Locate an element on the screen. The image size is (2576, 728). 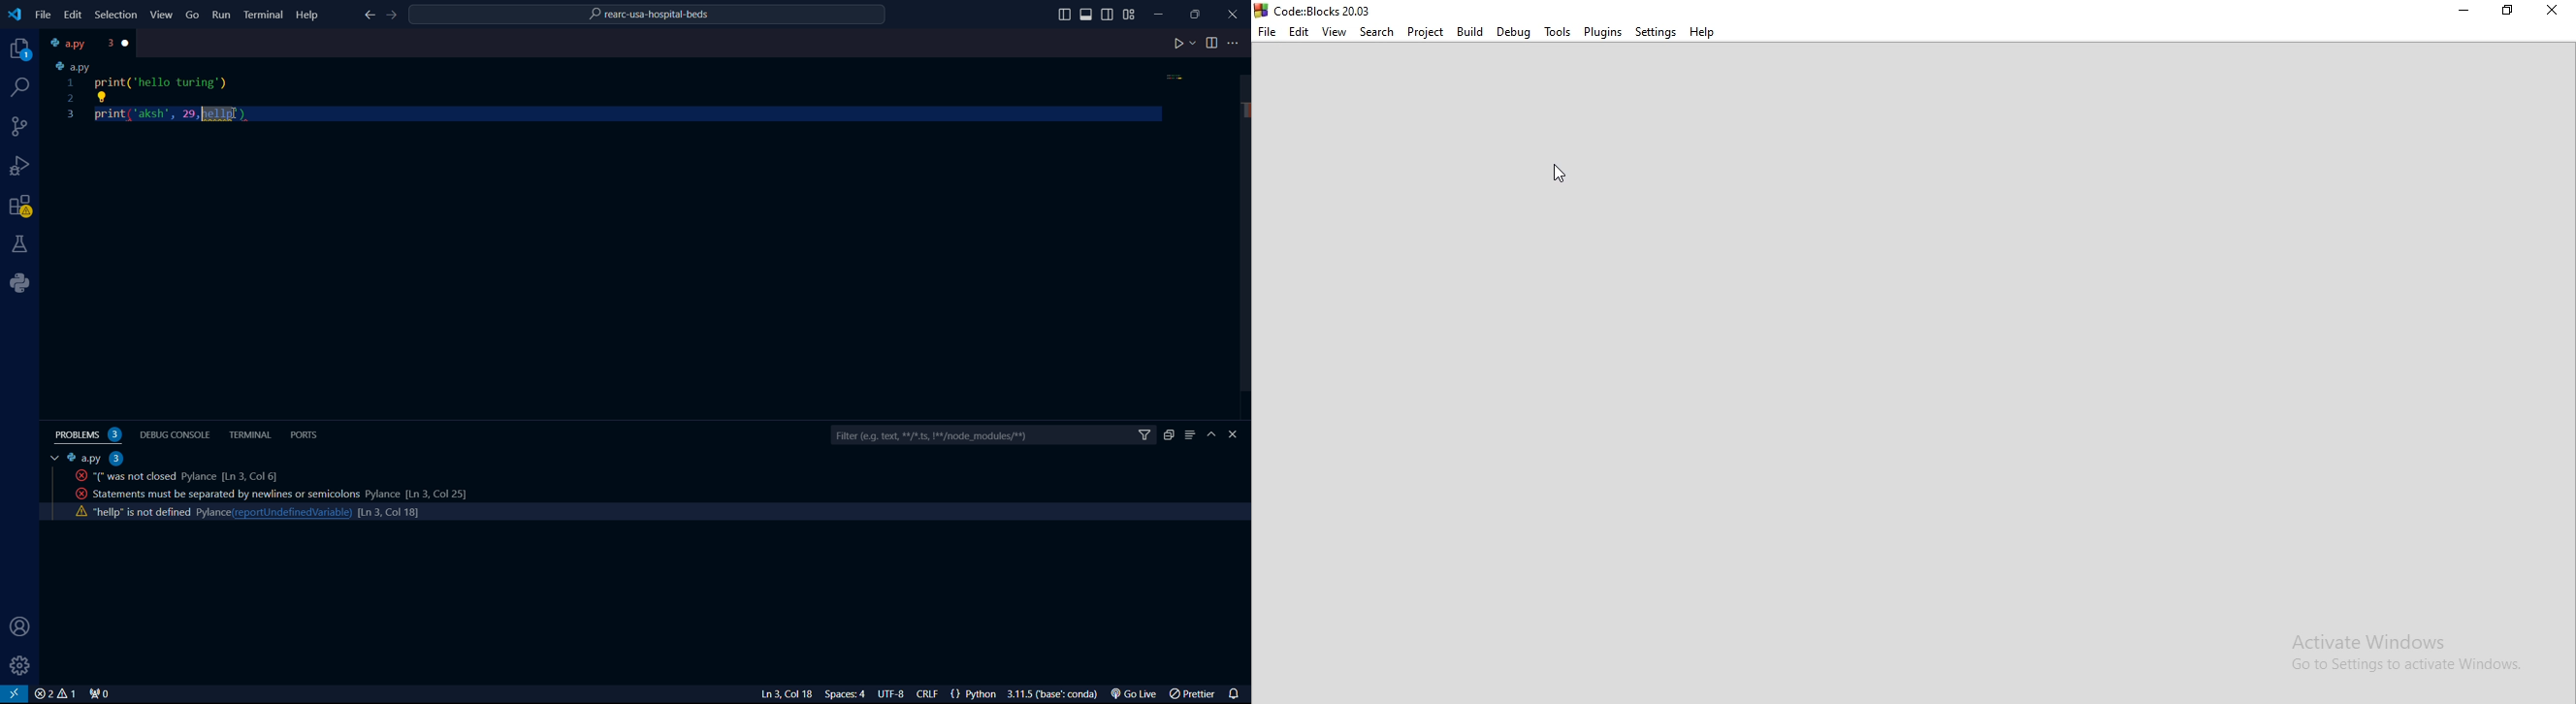
Run is located at coordinates (222, 17).